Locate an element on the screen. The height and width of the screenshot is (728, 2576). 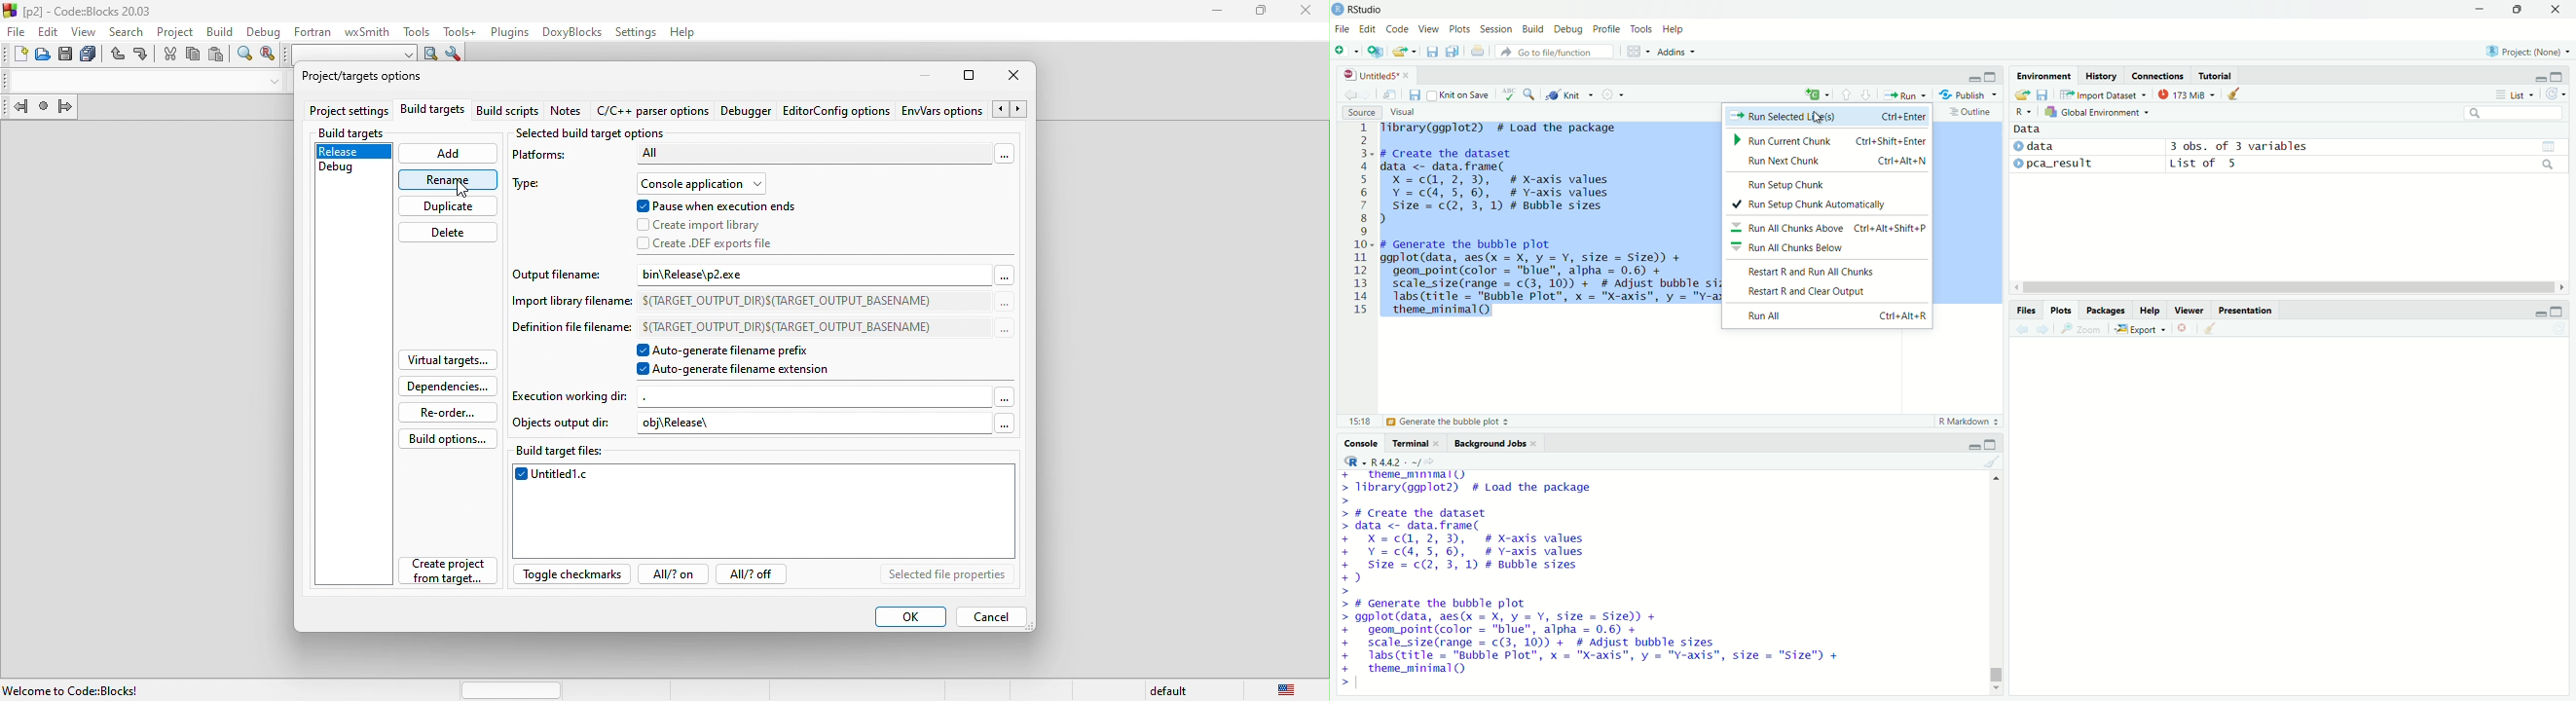
console application is located at coordinates (703, 183).